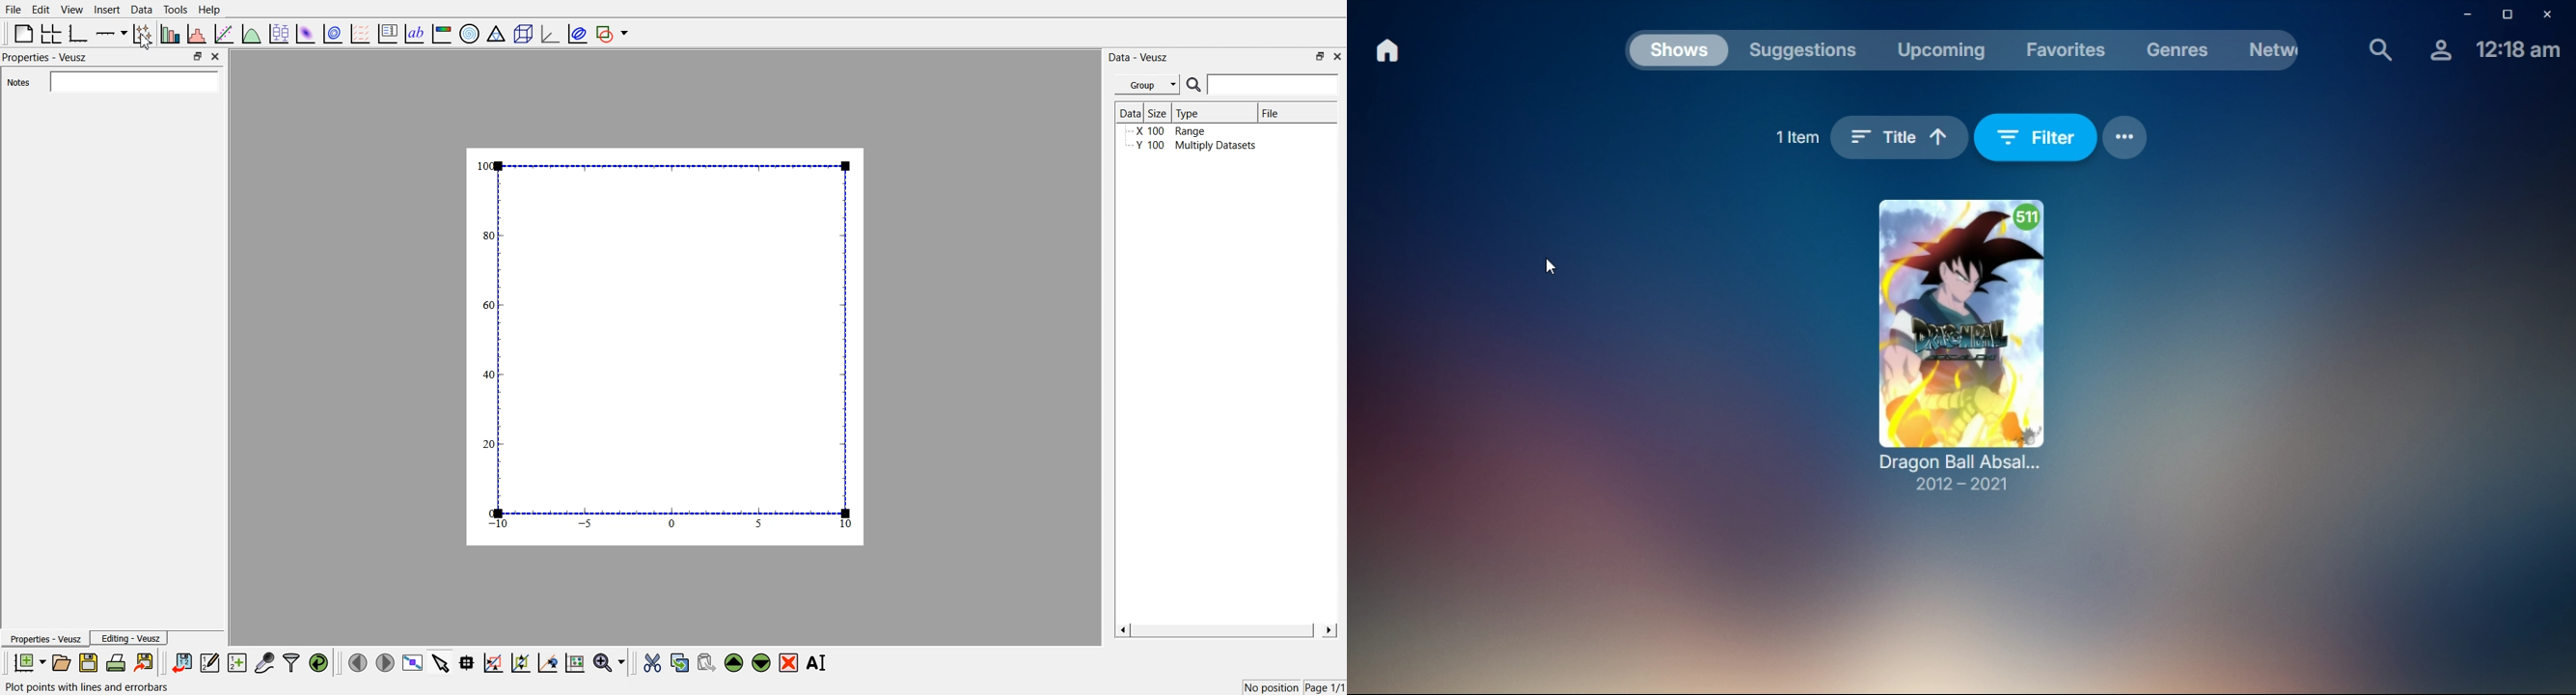 The image size is (2576, 700). What do you see at coordinates (216, 57) in the screenshot?
I see `close` at bounding box center [216, 57].